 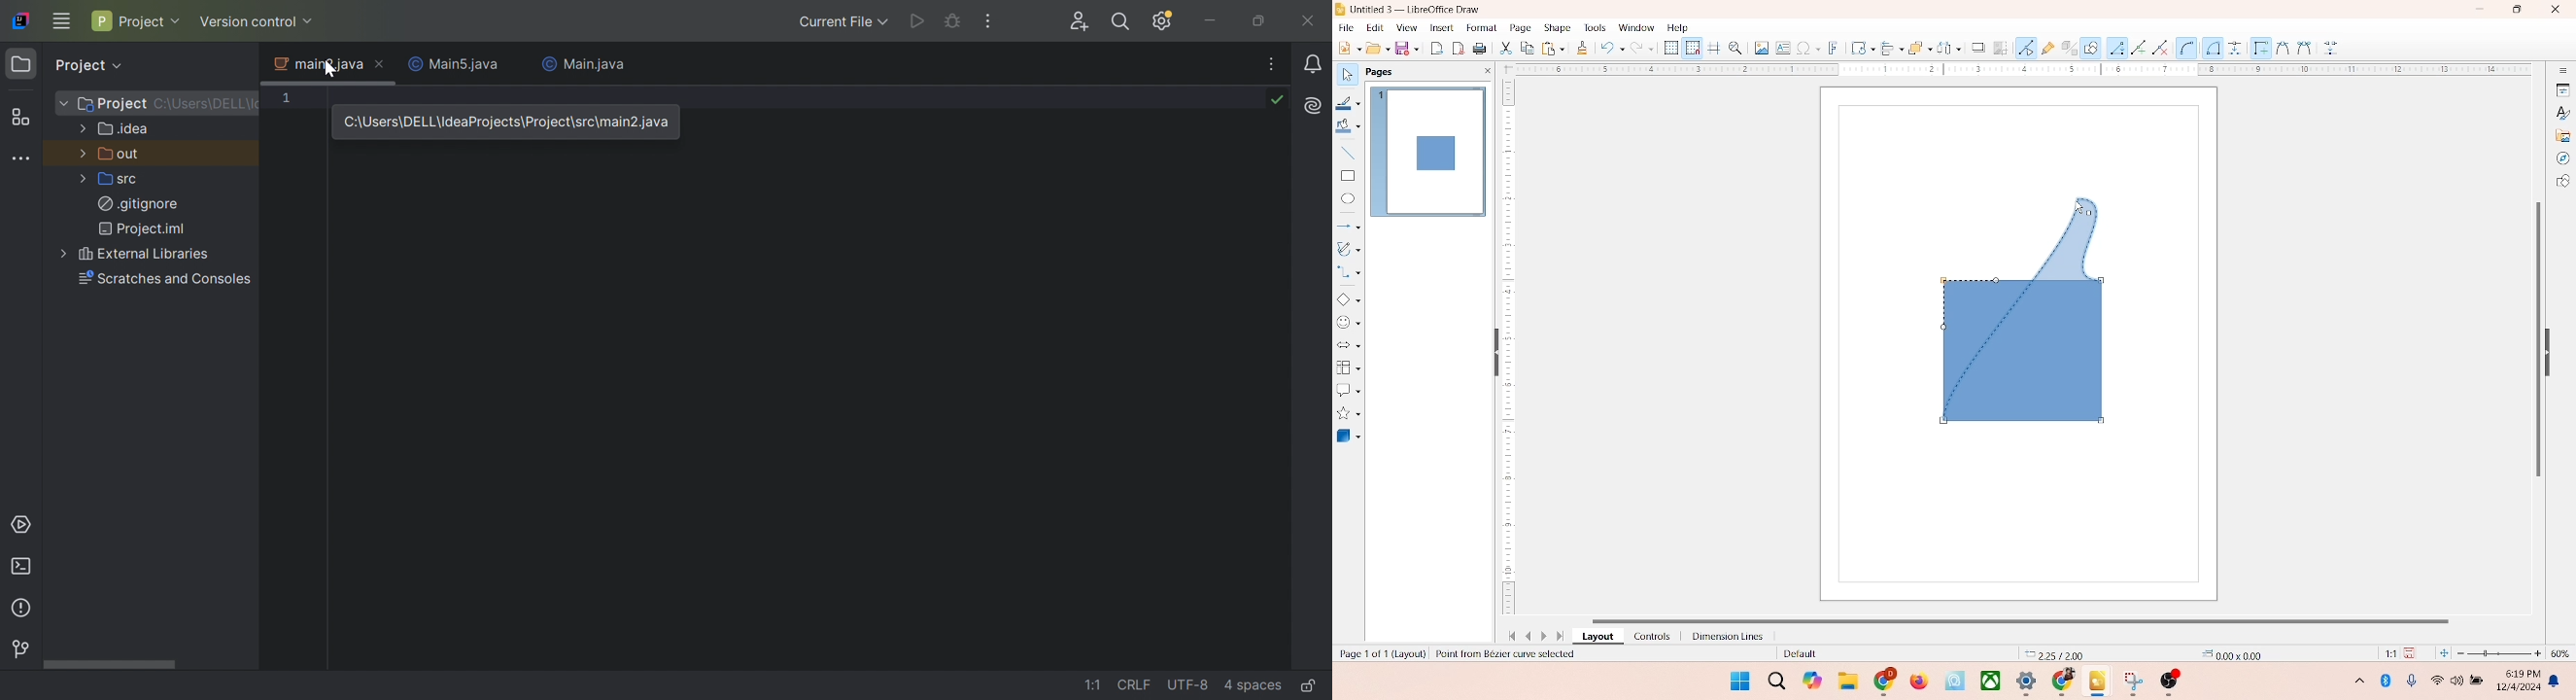 I want to click on help, so click(x=1678, y=27).